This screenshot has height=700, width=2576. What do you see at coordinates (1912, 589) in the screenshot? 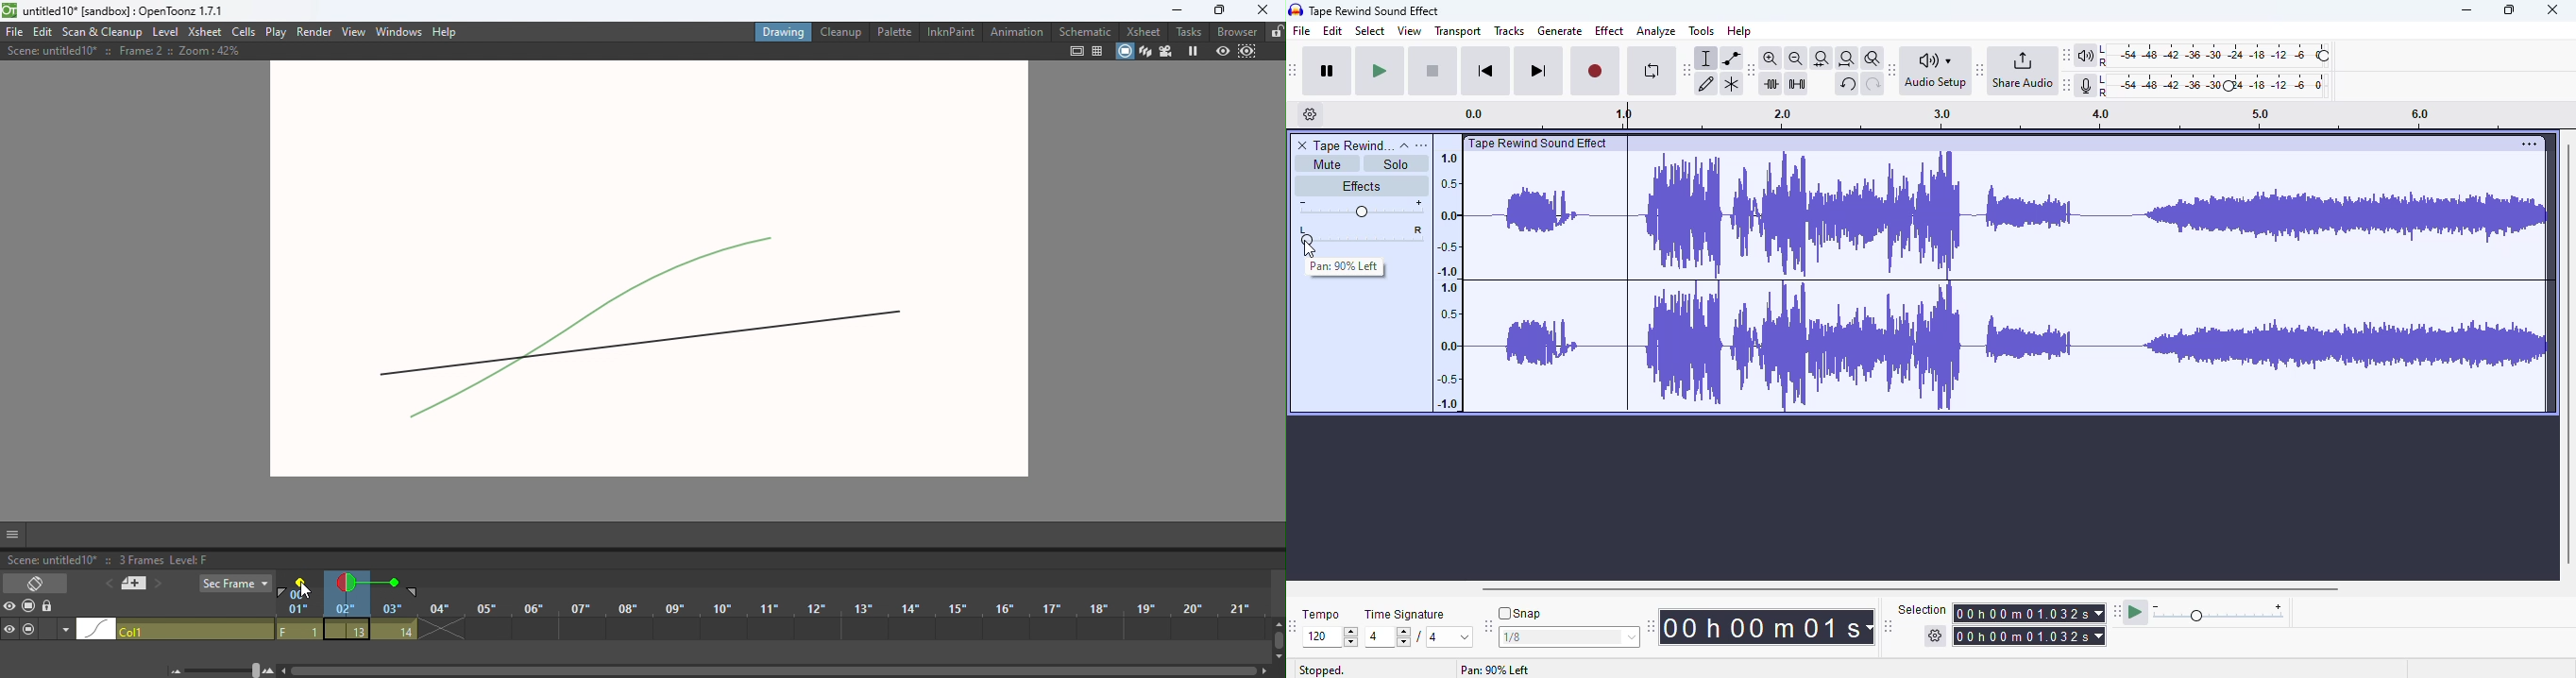
I see `horizontal scroll bar` at bounding box center [1912, 589].